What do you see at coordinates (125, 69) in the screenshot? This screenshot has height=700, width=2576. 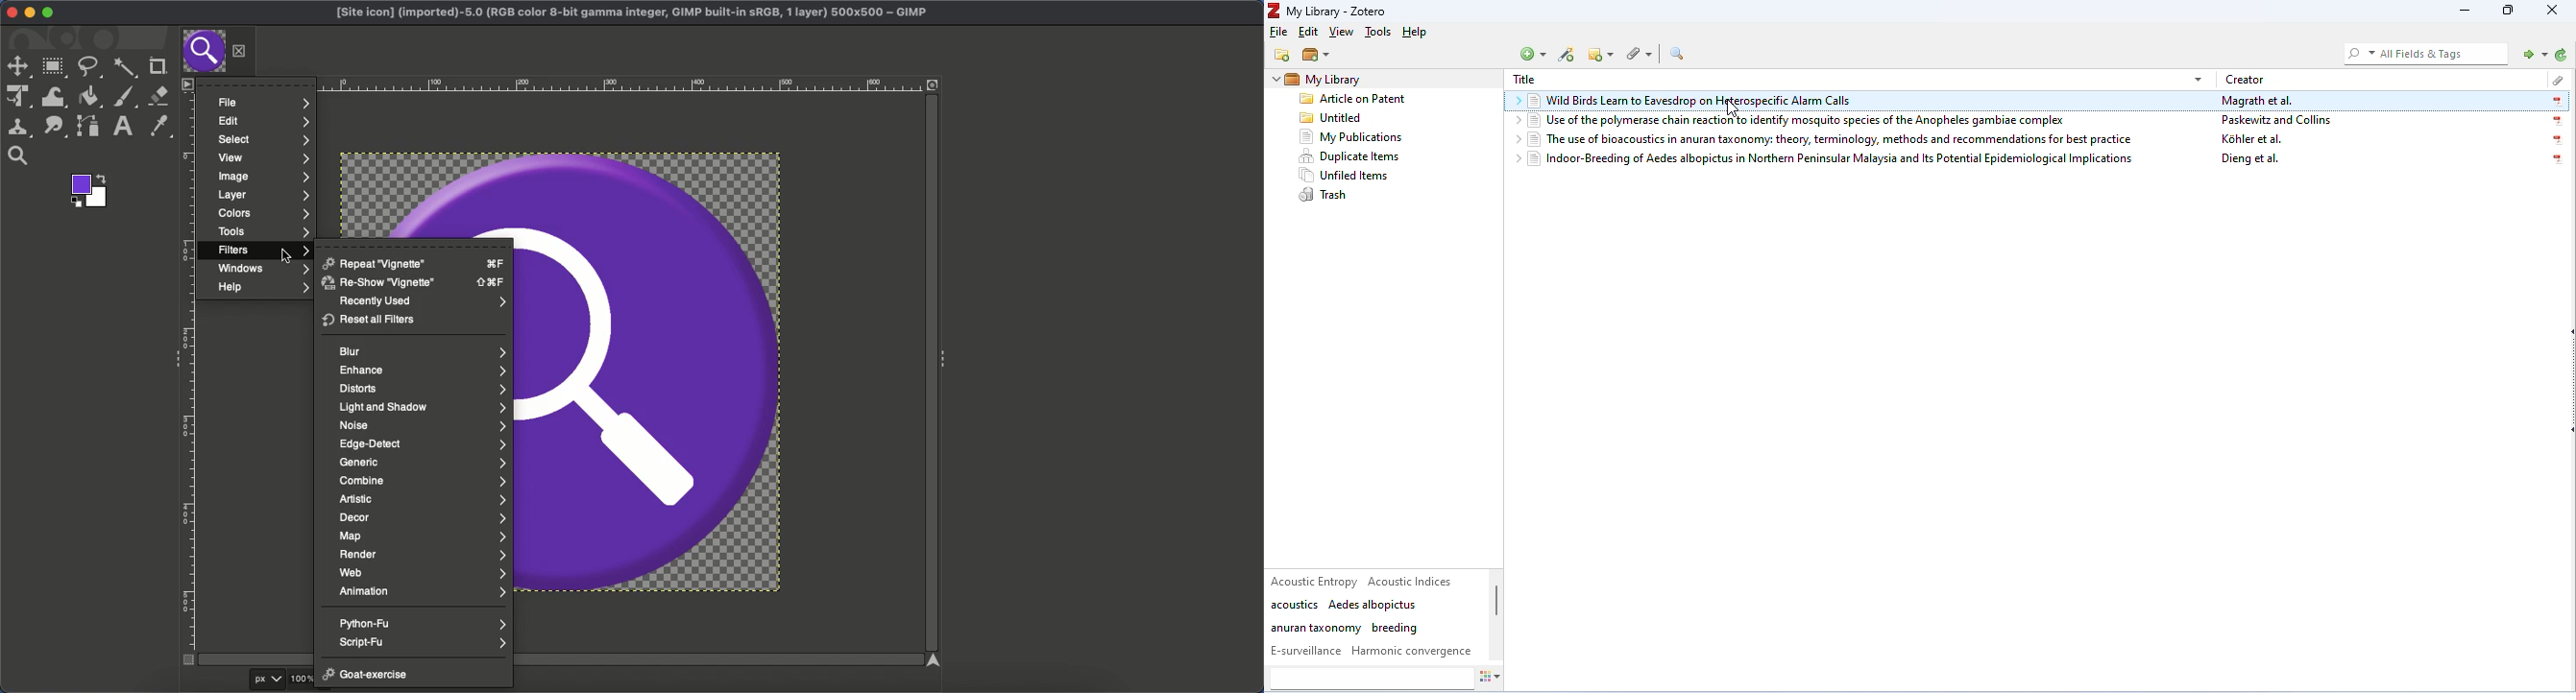 I see `Fuzzy selector` at bounding box center [125, 69].